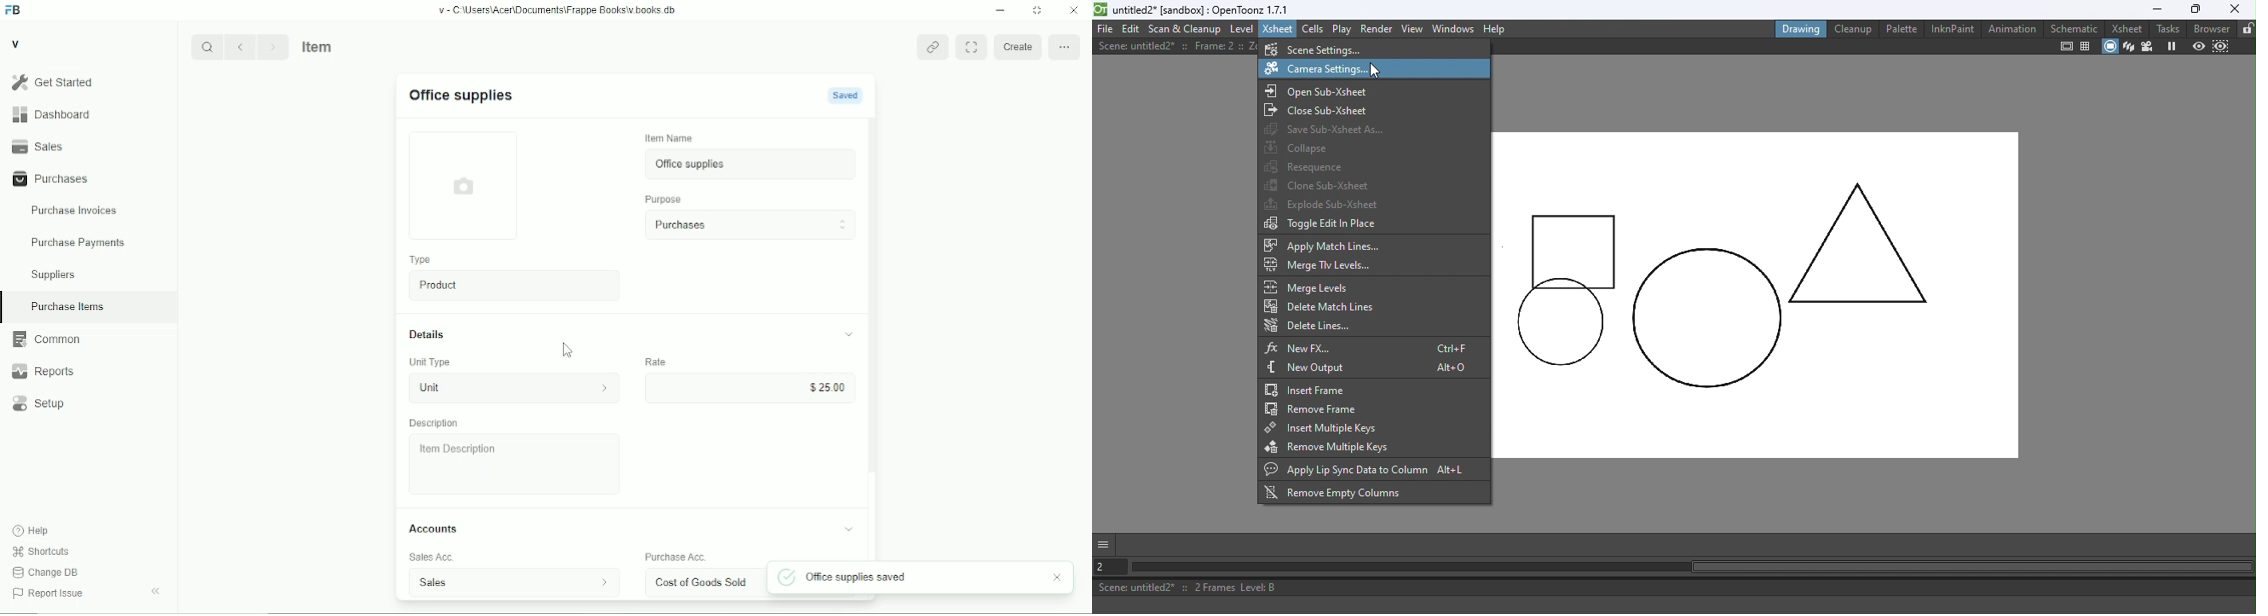  Describe the element at coordinates (1321, 92) in the screenshot. I see `Open sub-sheet` at that location.